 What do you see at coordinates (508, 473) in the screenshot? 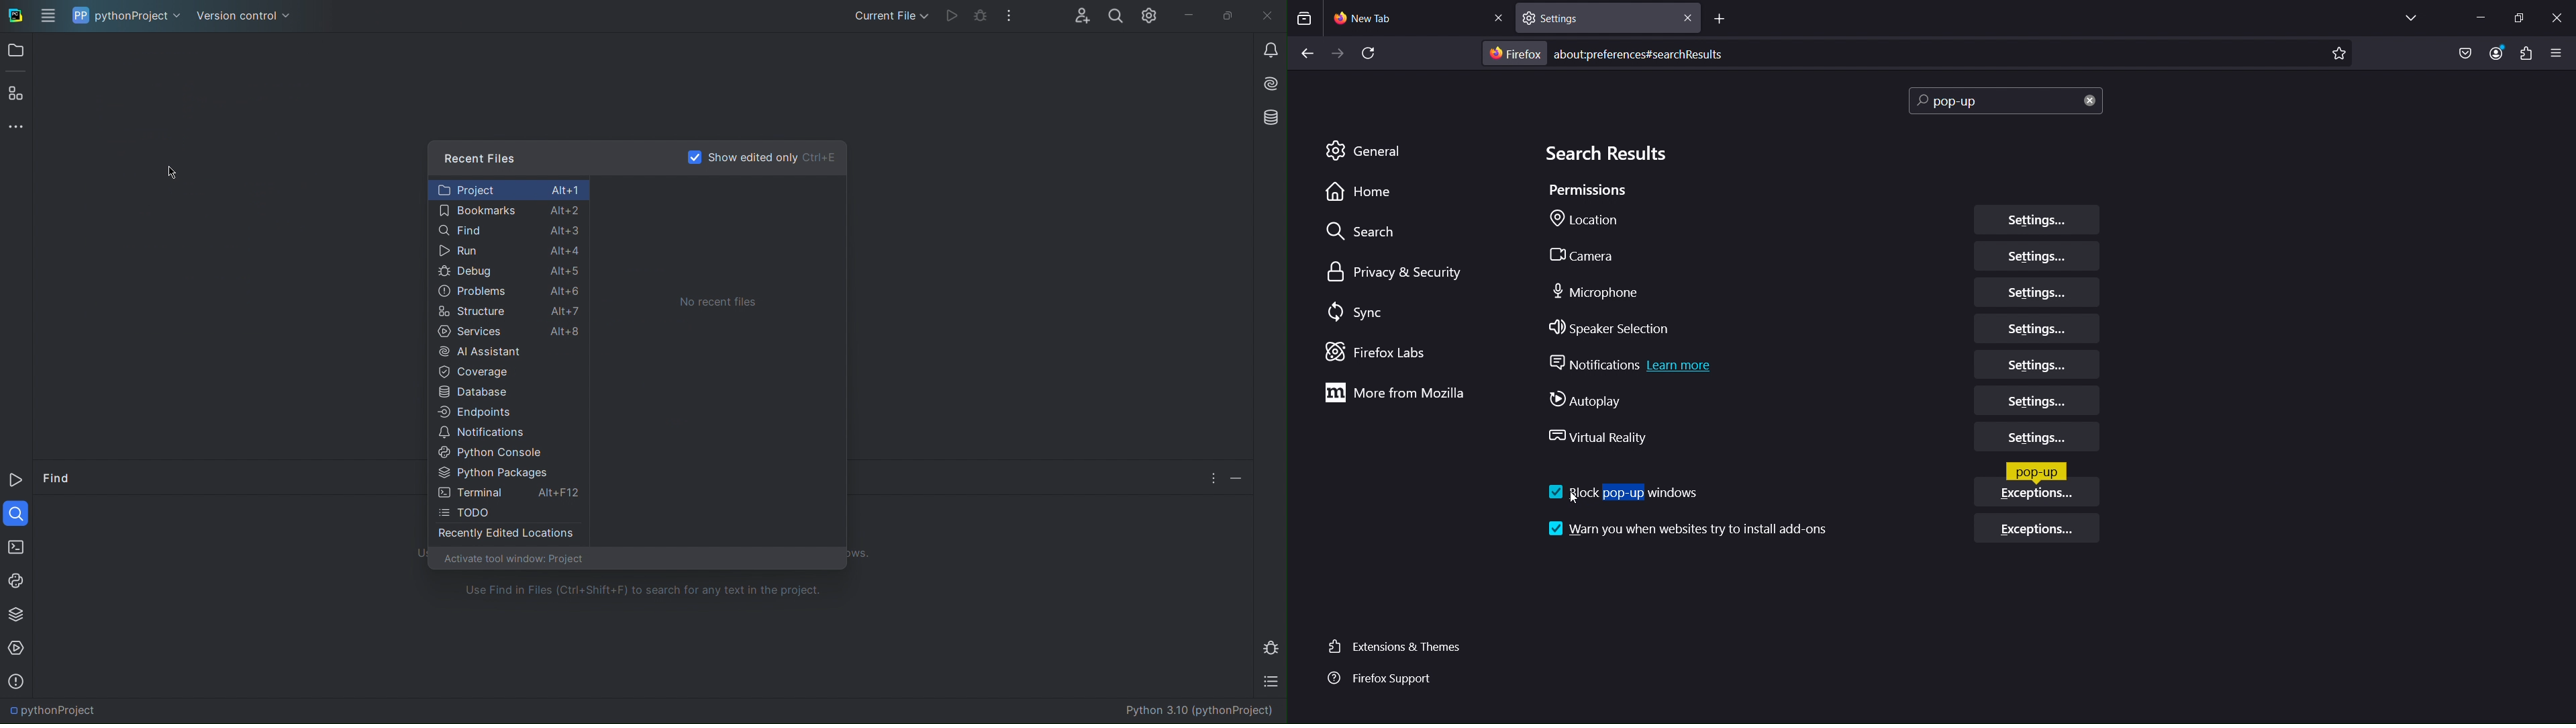
I see `Python Packages` at bounding box center [508, 473].